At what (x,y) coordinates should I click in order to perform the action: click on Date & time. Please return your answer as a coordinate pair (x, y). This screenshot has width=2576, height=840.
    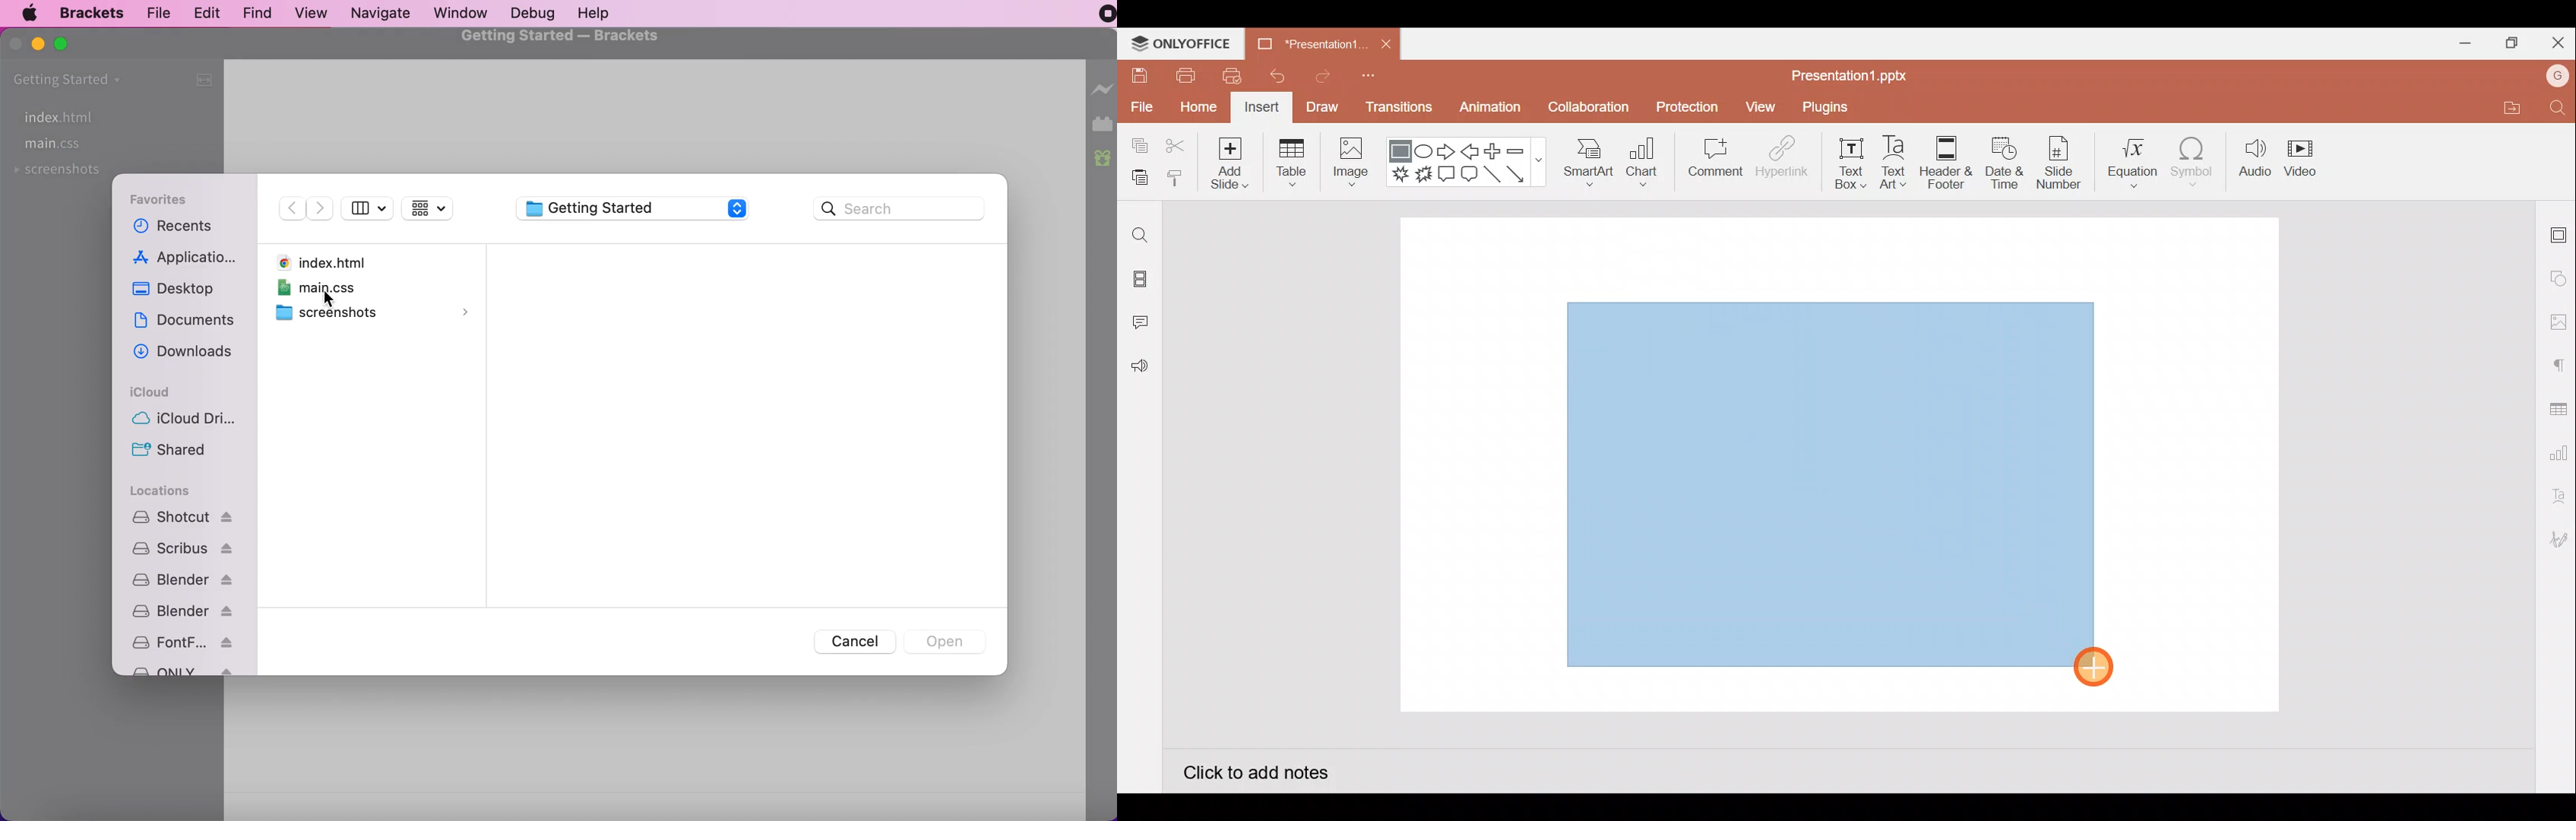
    Looking at the image, I should click on (2005, 163).